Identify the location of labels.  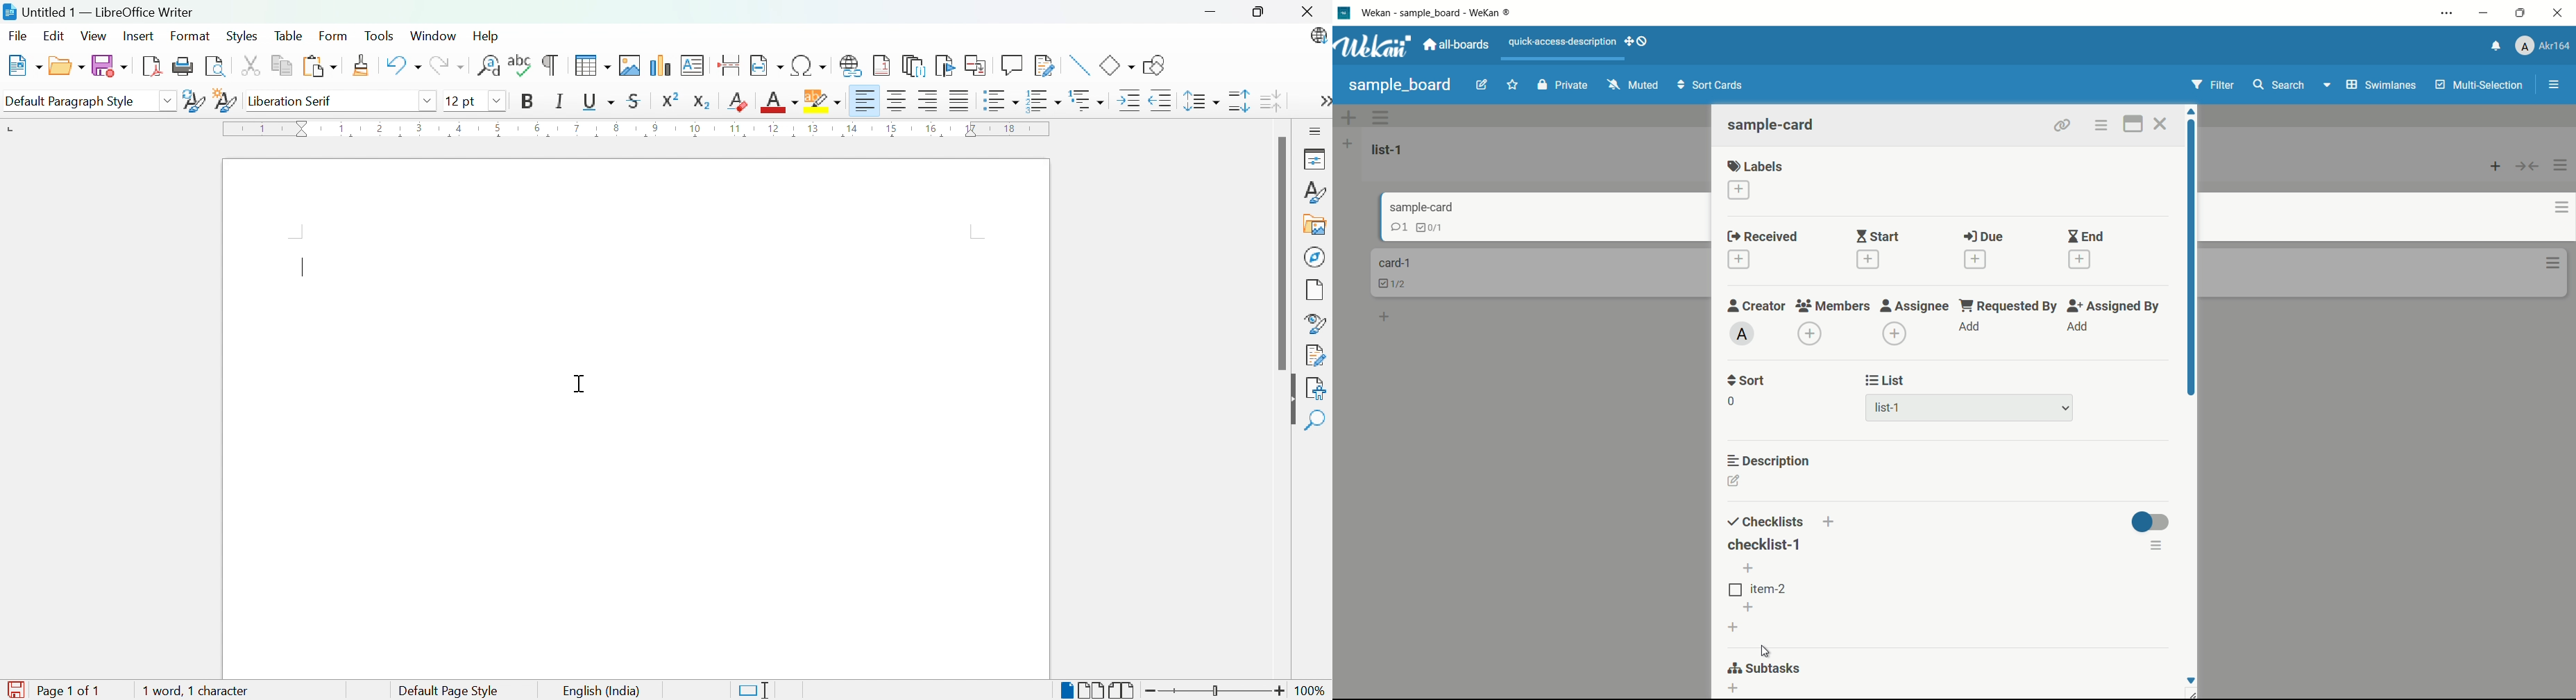
(1755, 165).